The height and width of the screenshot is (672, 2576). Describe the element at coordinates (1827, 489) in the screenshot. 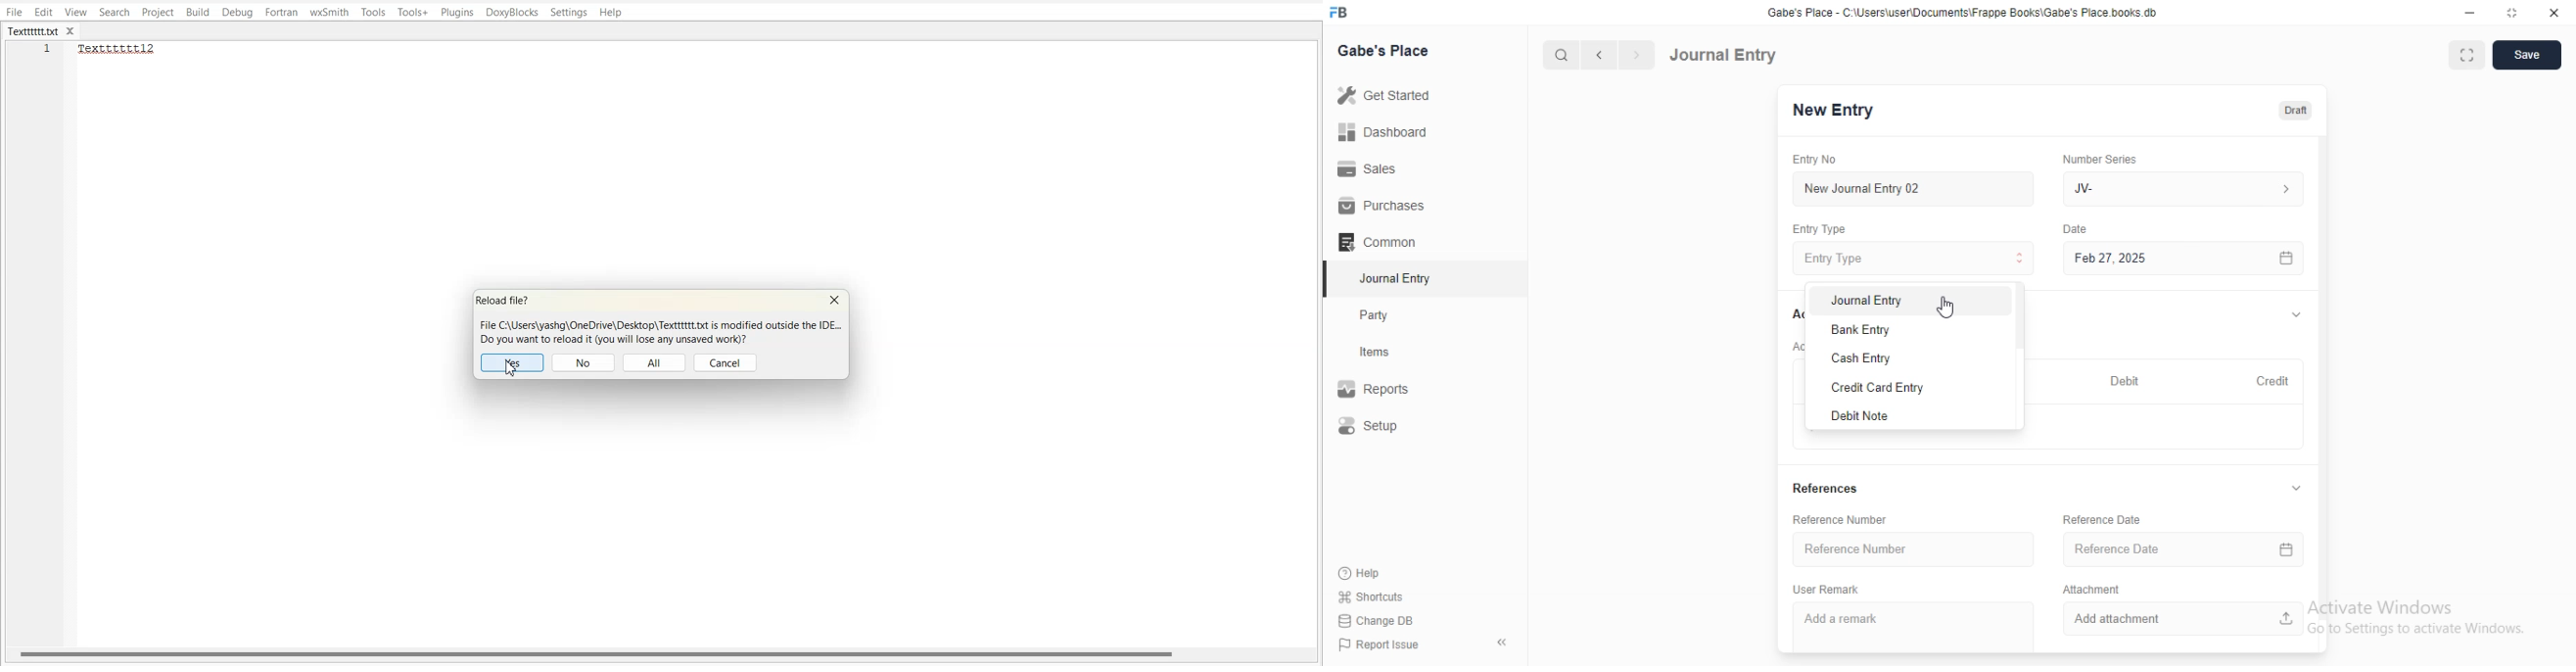

I see `References` at that location.